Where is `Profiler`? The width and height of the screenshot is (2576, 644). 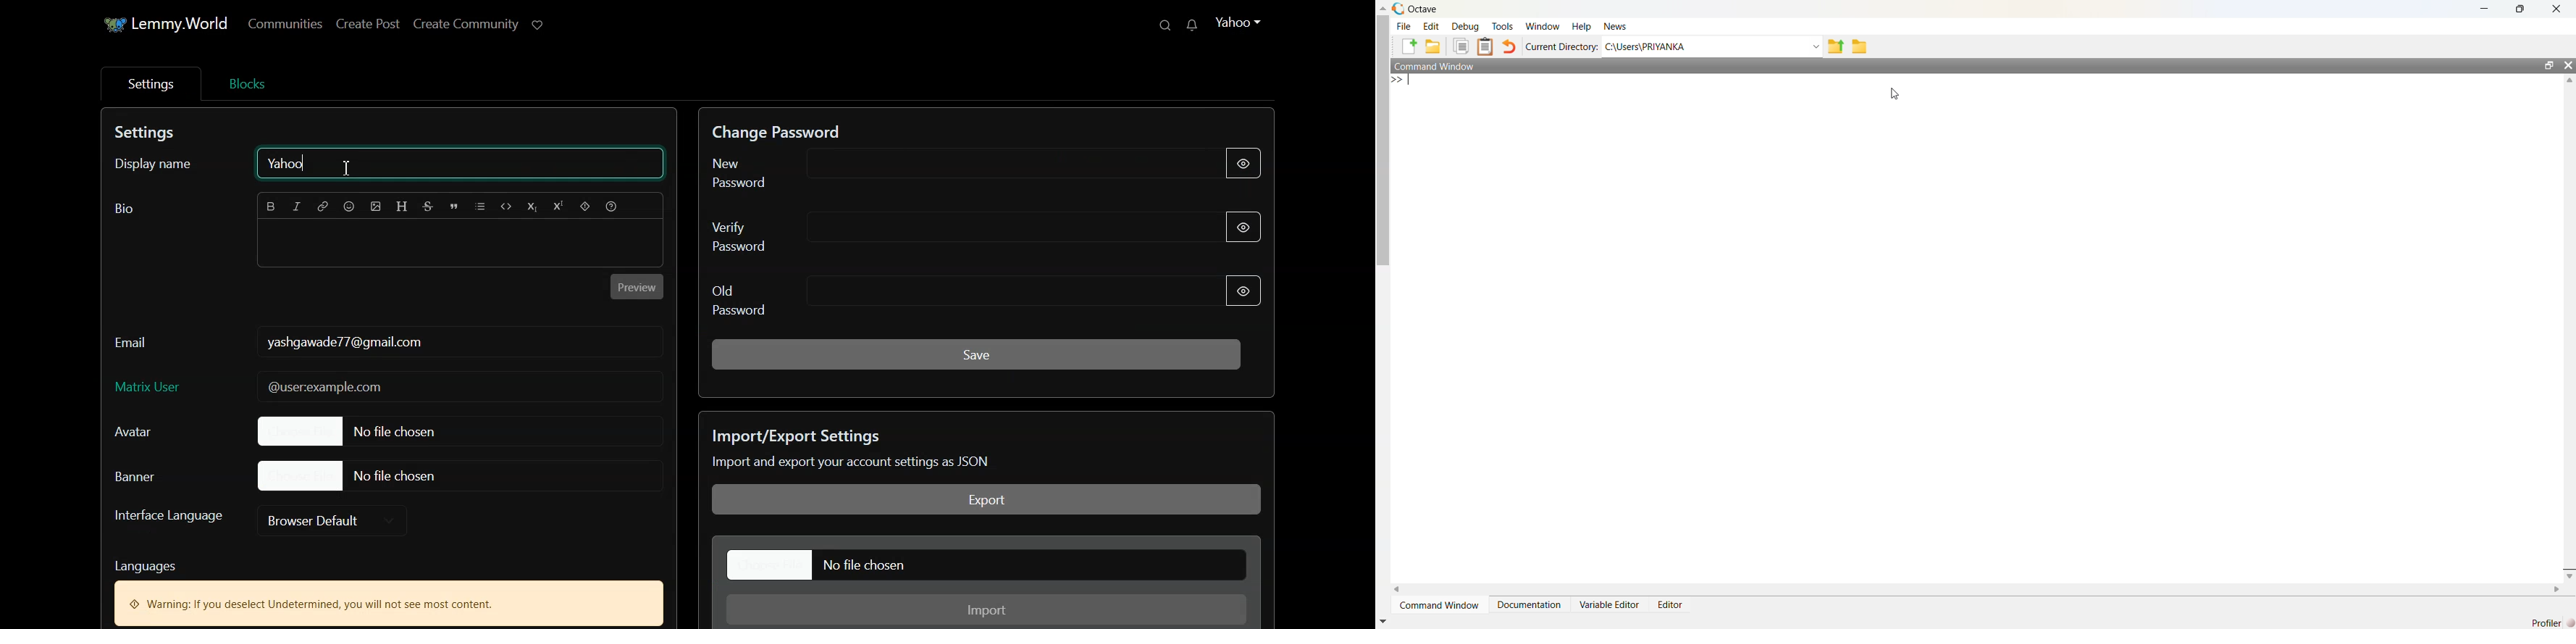 Profiler is located at coordinates (2547, 623).